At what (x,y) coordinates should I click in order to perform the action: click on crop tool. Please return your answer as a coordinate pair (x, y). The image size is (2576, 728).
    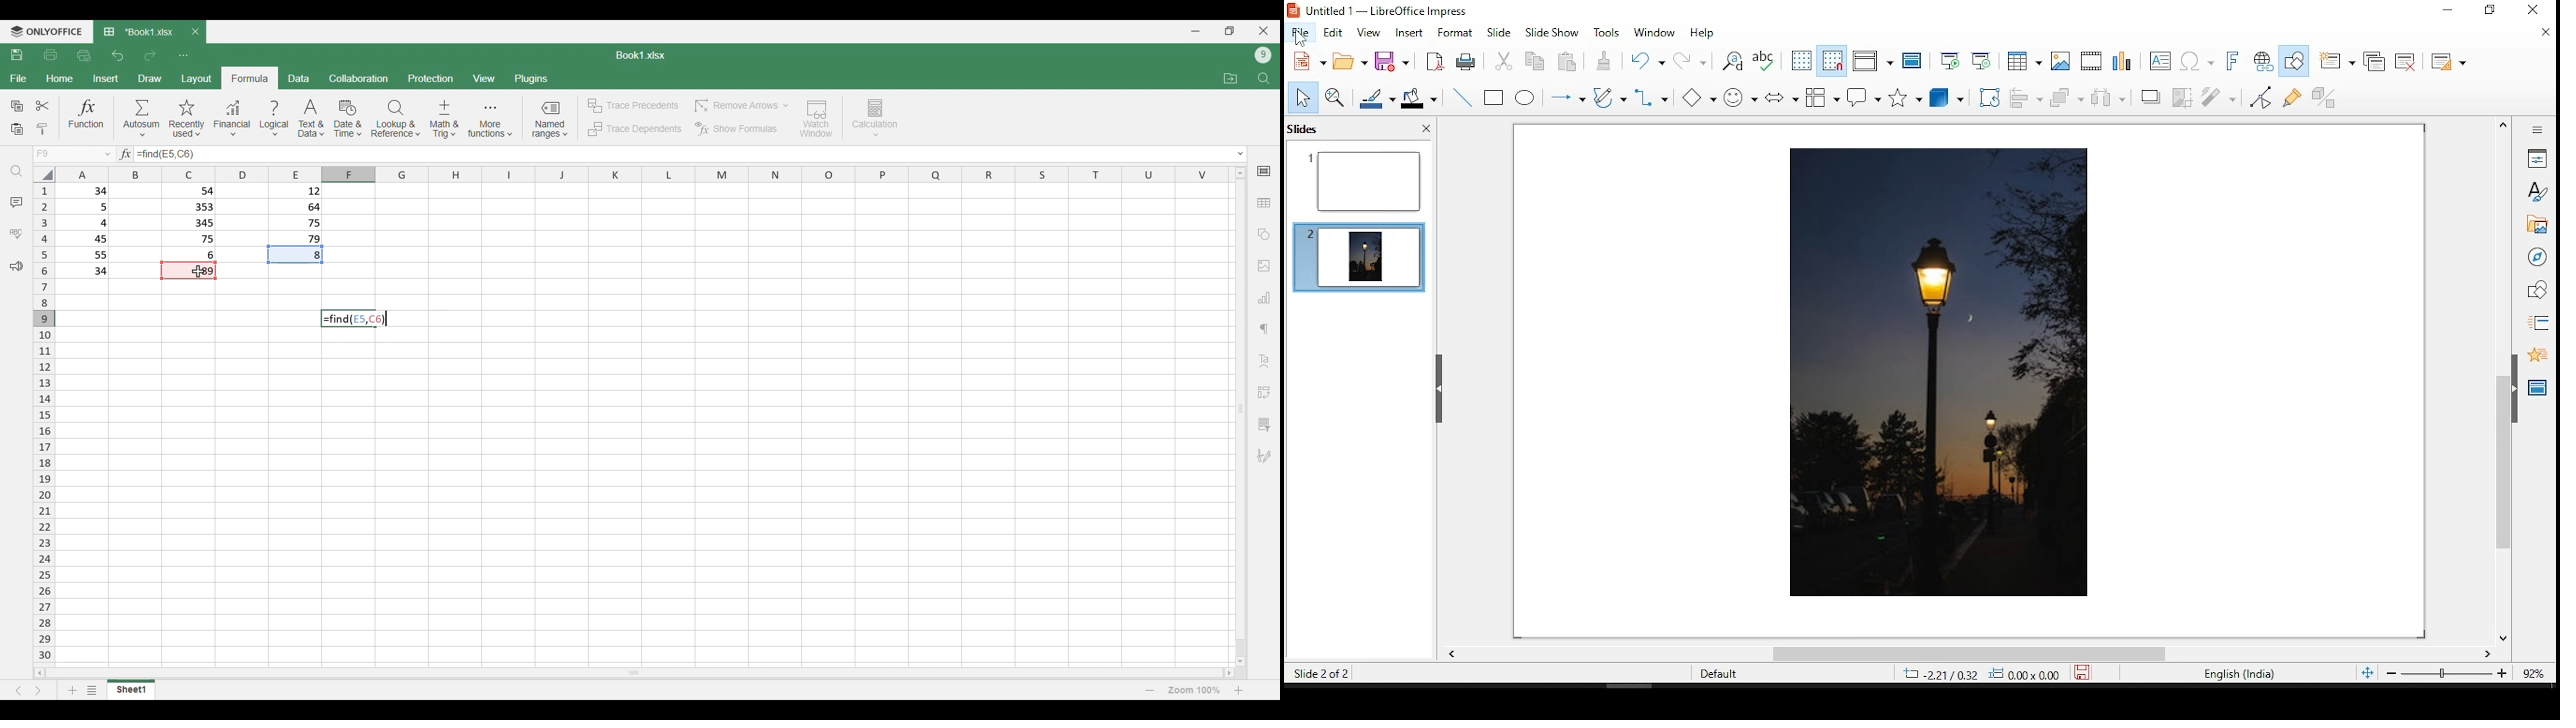
    Looking at the image, I should click on (1989, 97).